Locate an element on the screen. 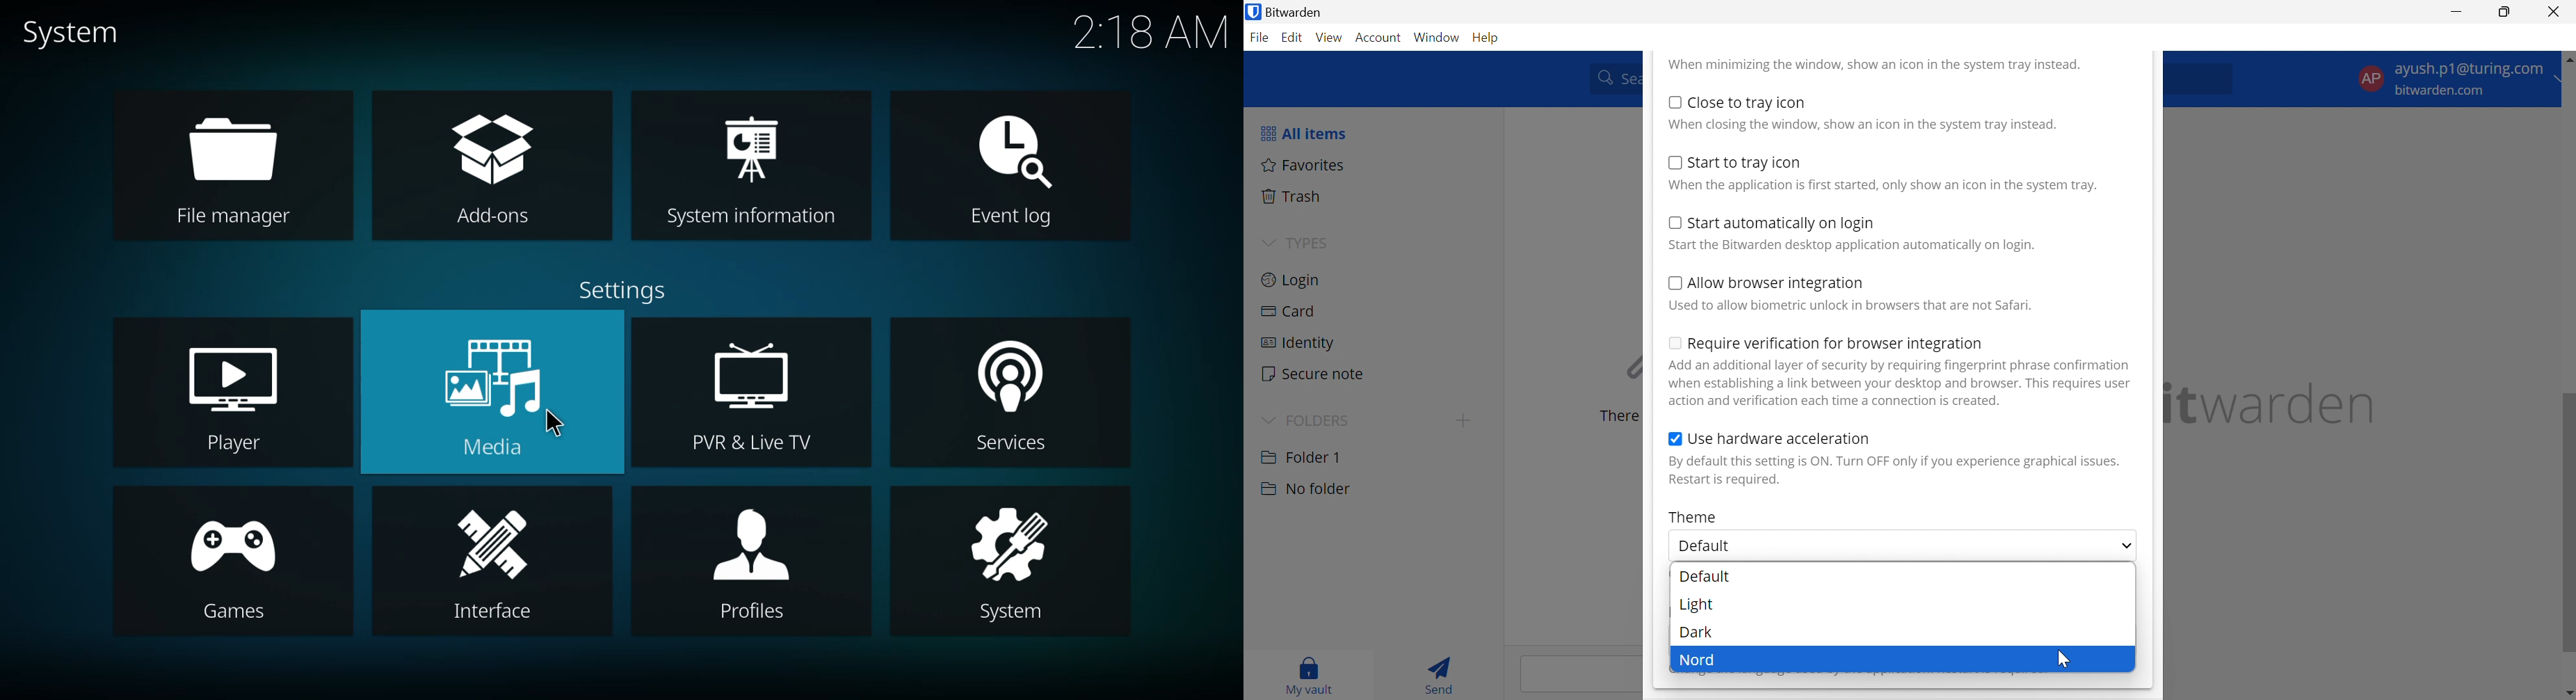 This screenshot has width=2576, height=700. Default is located at coordinates (1710, 546).